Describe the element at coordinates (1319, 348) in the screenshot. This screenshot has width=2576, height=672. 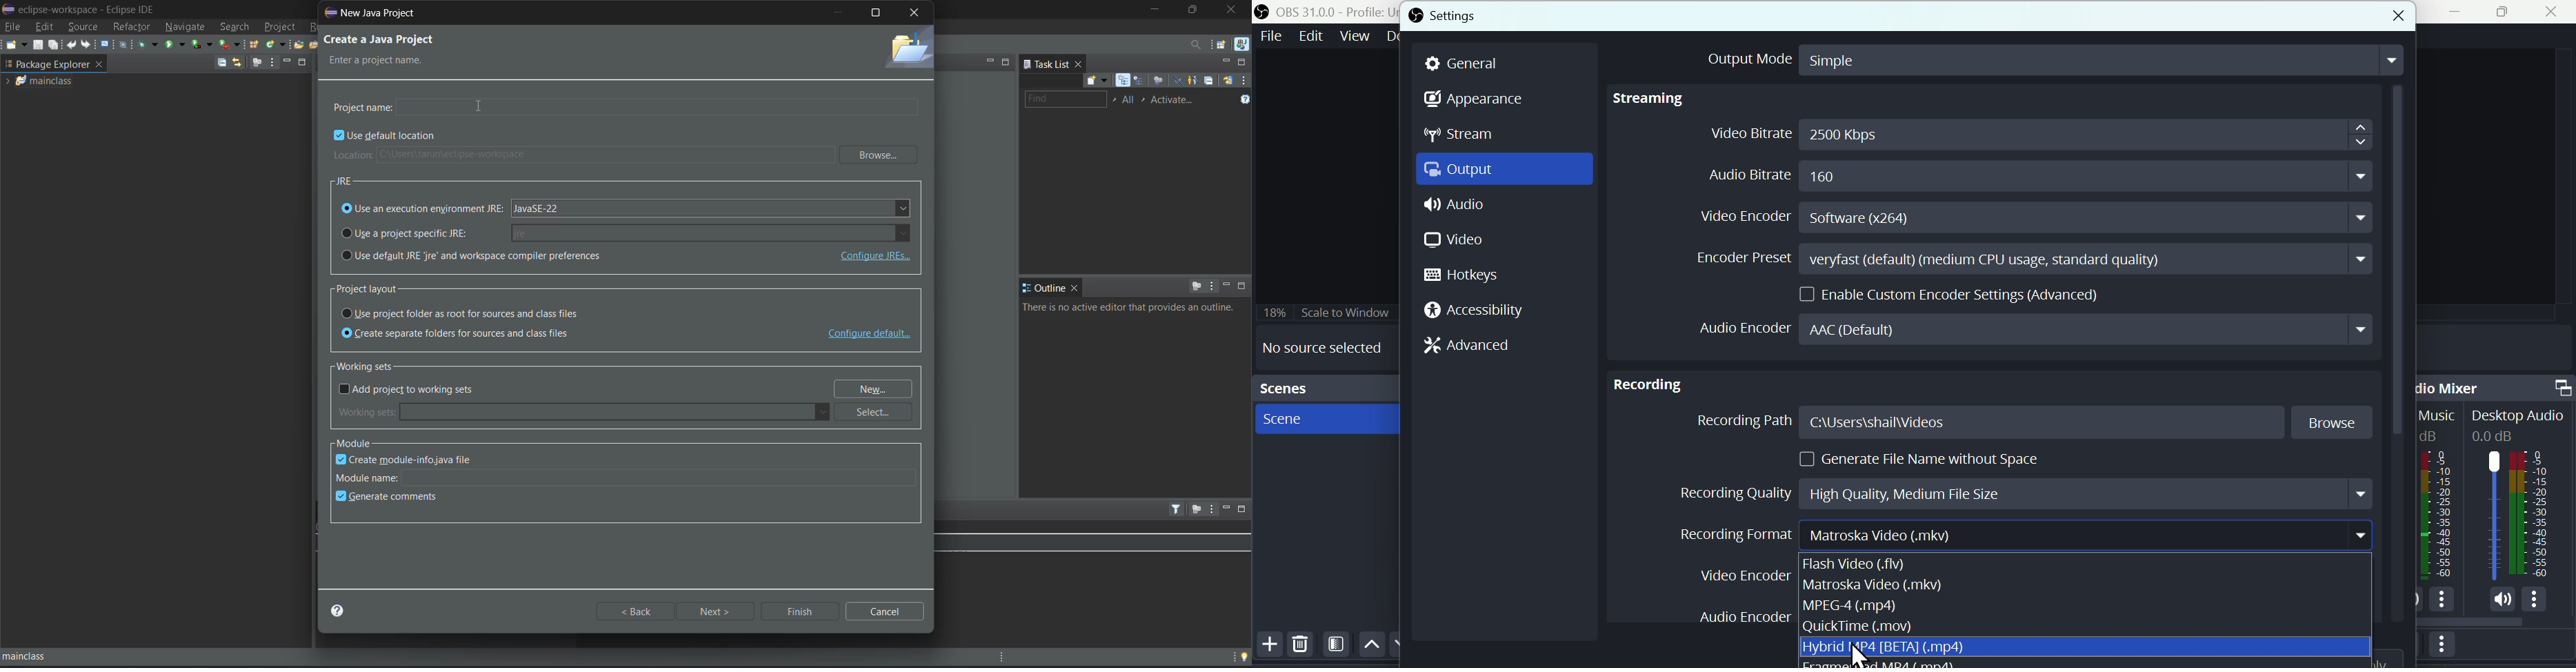
I see `No source selected` at that location.